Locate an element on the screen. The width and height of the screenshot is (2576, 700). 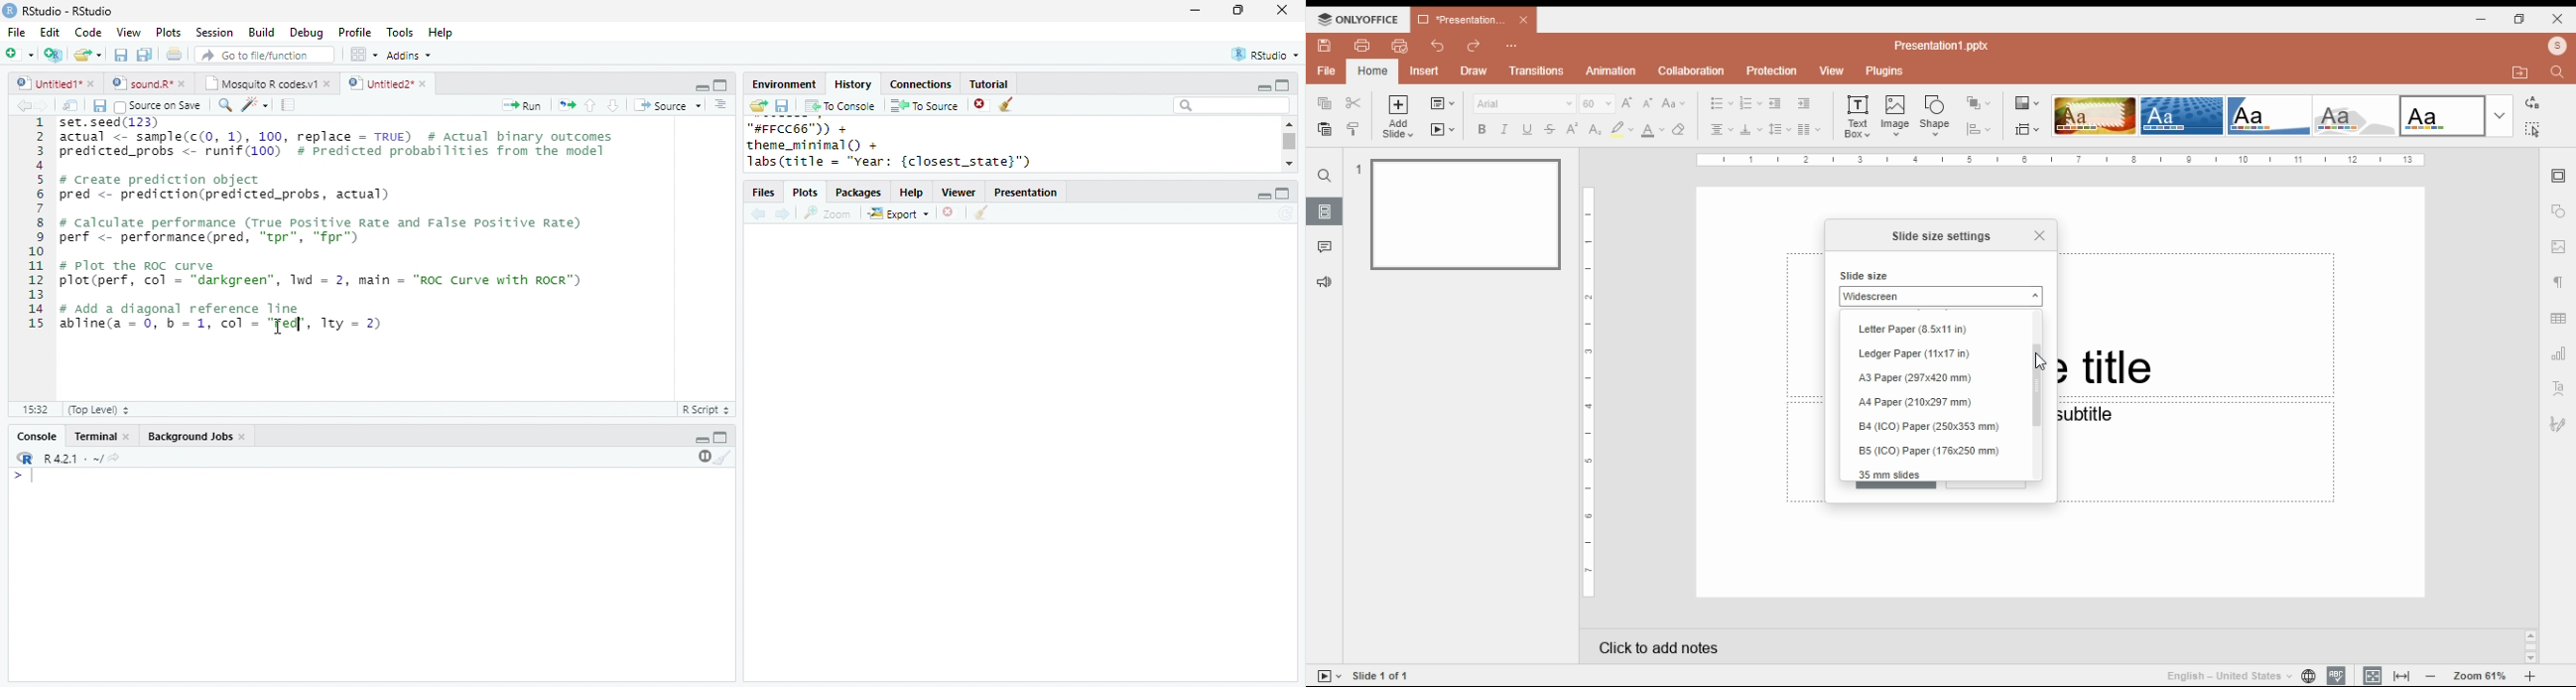
close is located at coordinates (128, 437).